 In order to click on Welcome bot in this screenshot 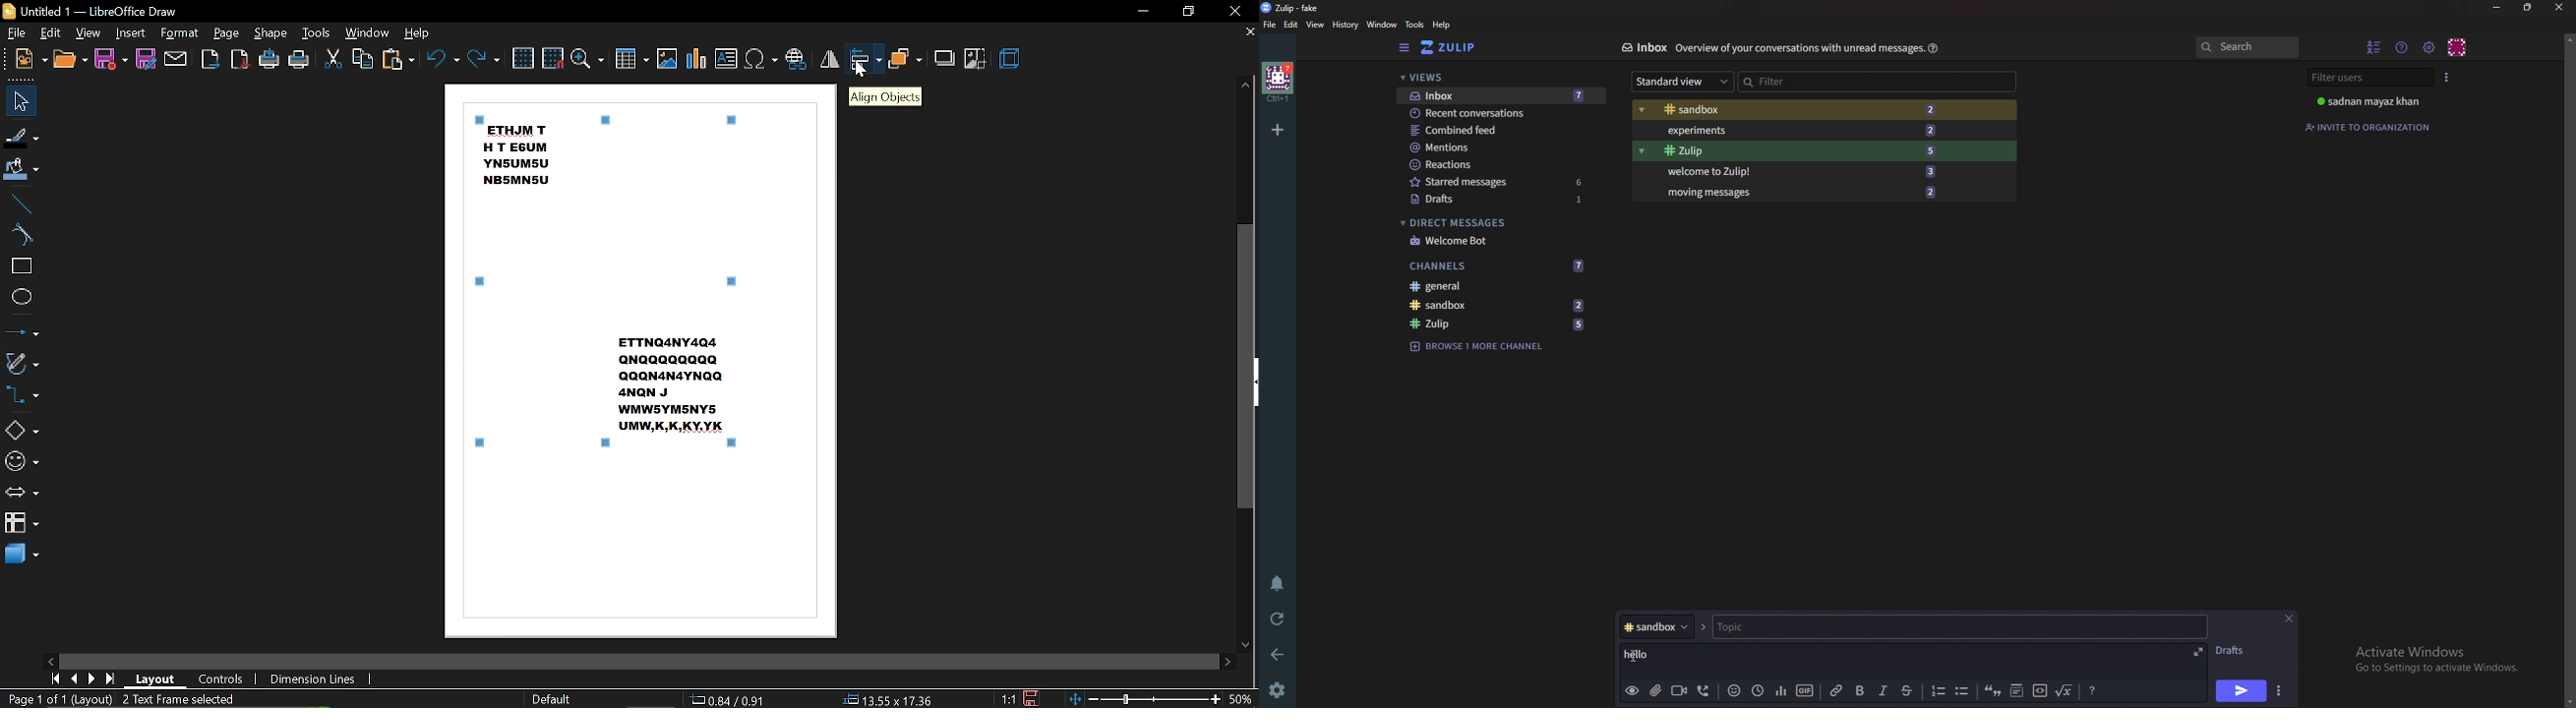, I will do `click(1498, 240)`.